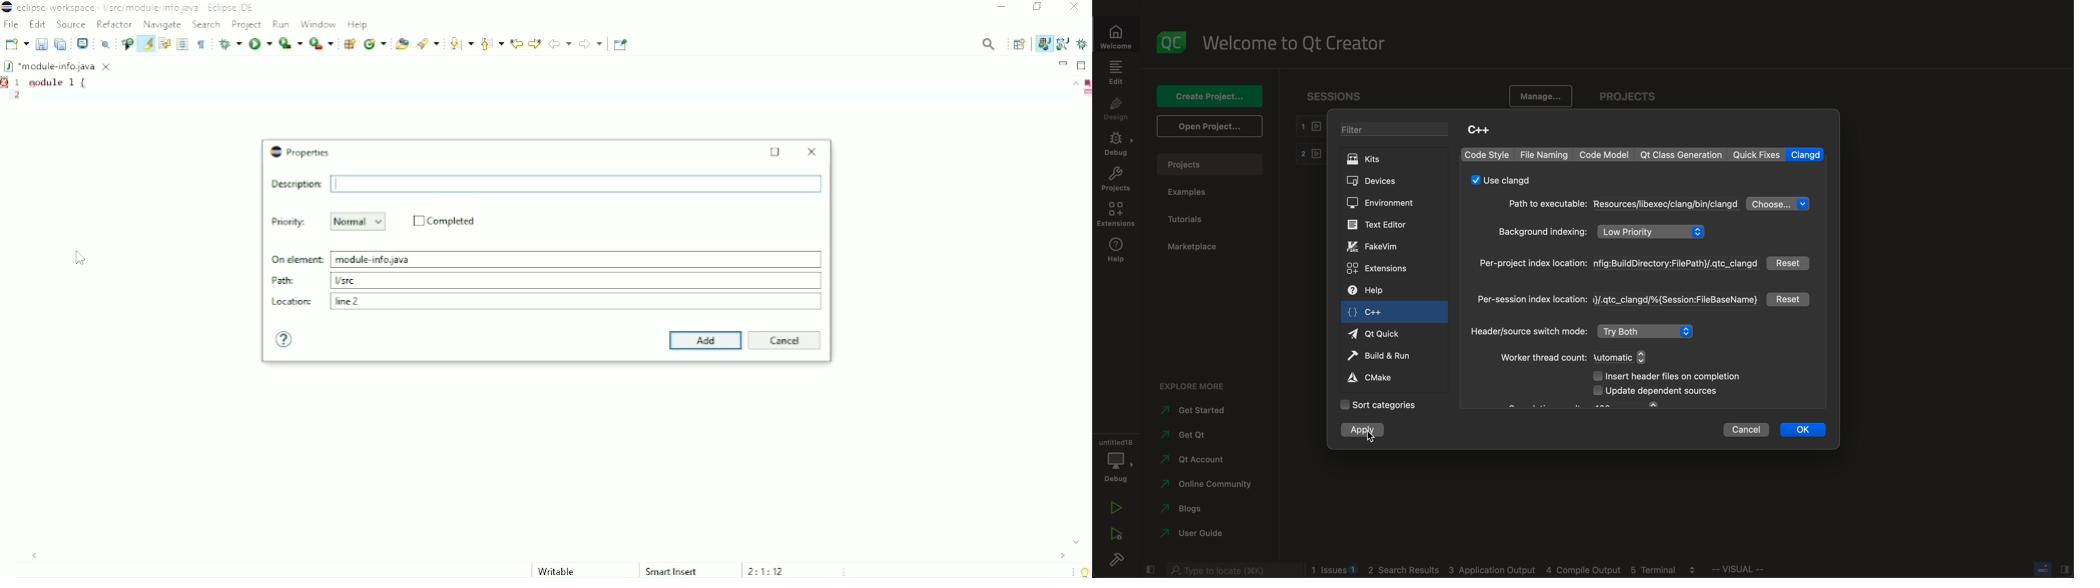 The image size is (2100, 588). What do you see at coordinates (41, 44) in the screenshot?
I see `Save` at bounding box center [41, 44].